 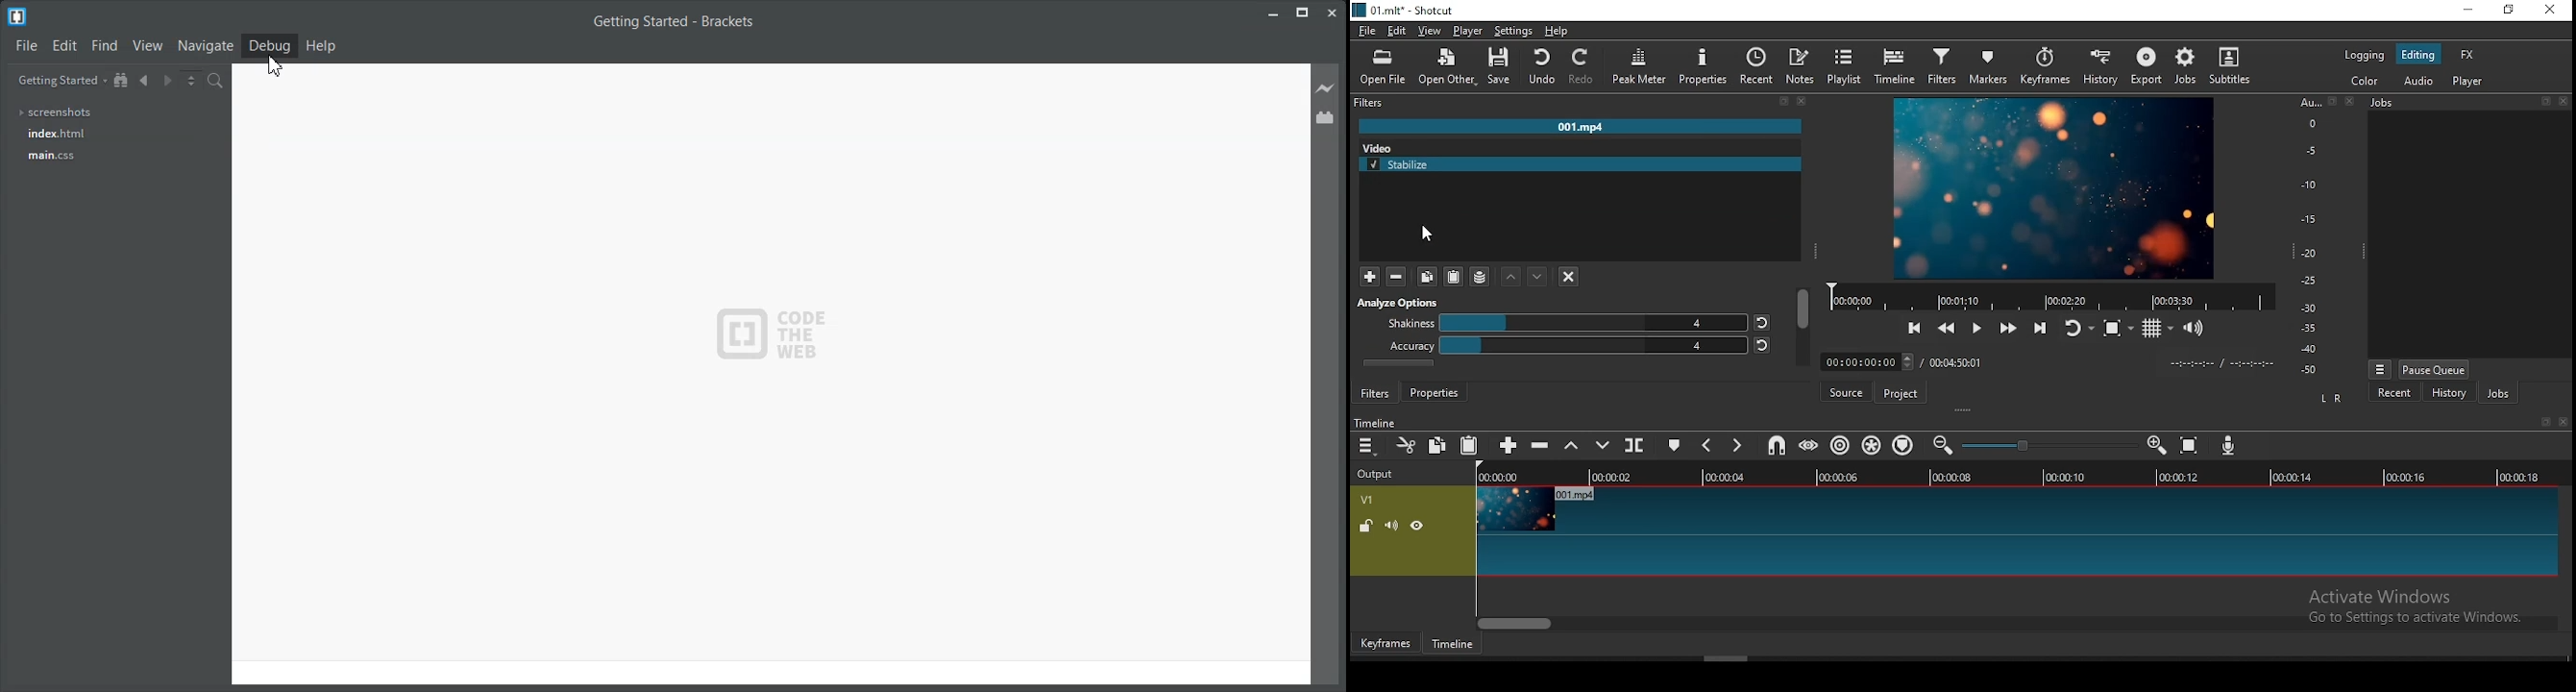 What do you see at coordinates (2422, 81) in the screenshot?
I see `audio` at bounding box center [2422, 81].